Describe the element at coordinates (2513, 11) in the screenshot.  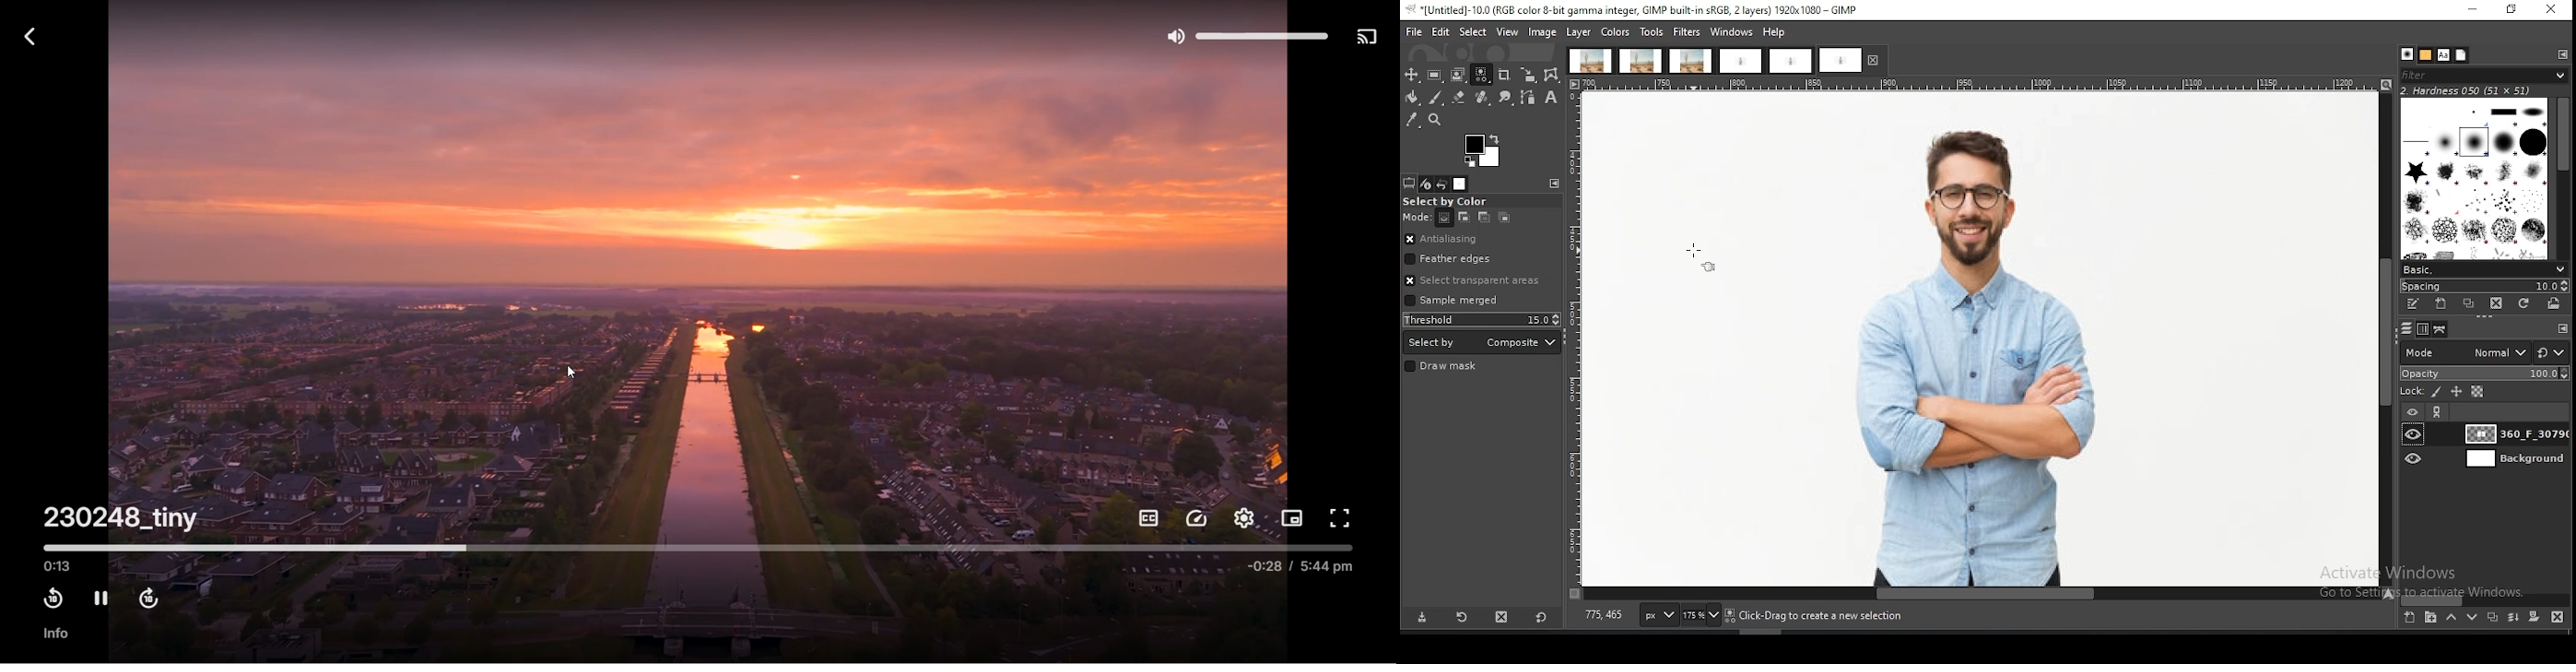
I see `restore` at that location.